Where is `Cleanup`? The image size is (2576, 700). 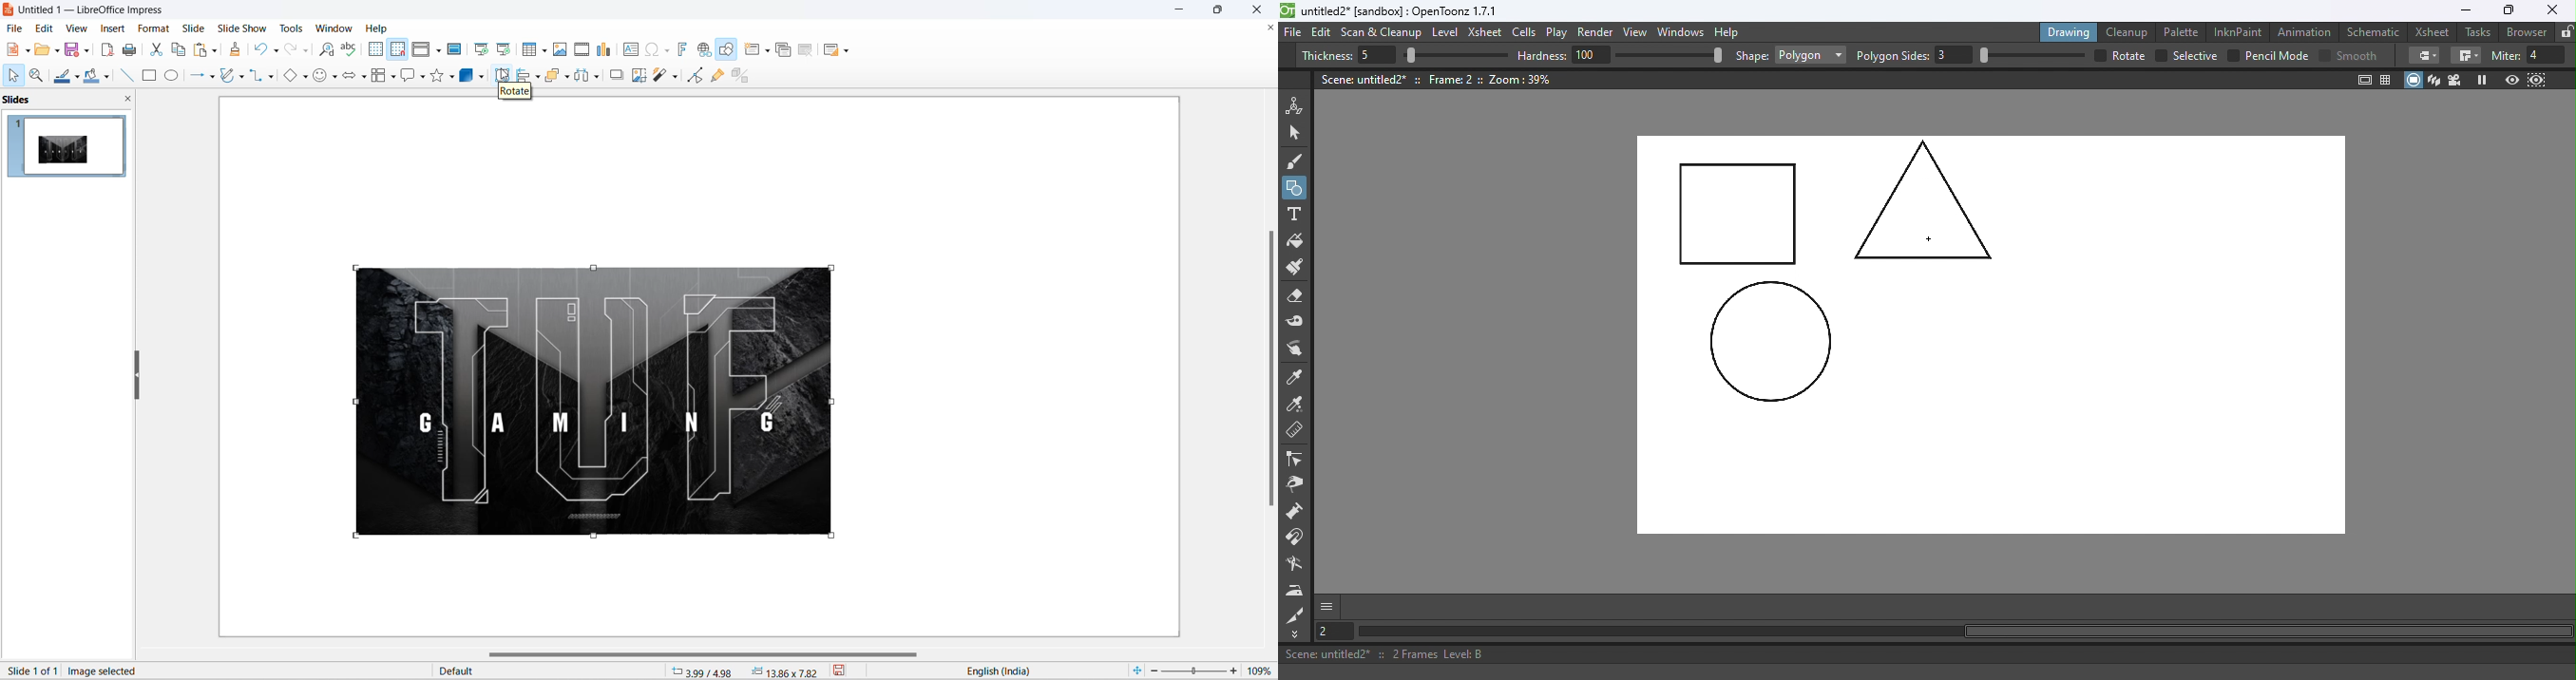 Cleanup is located at coordinates (2130, 31).